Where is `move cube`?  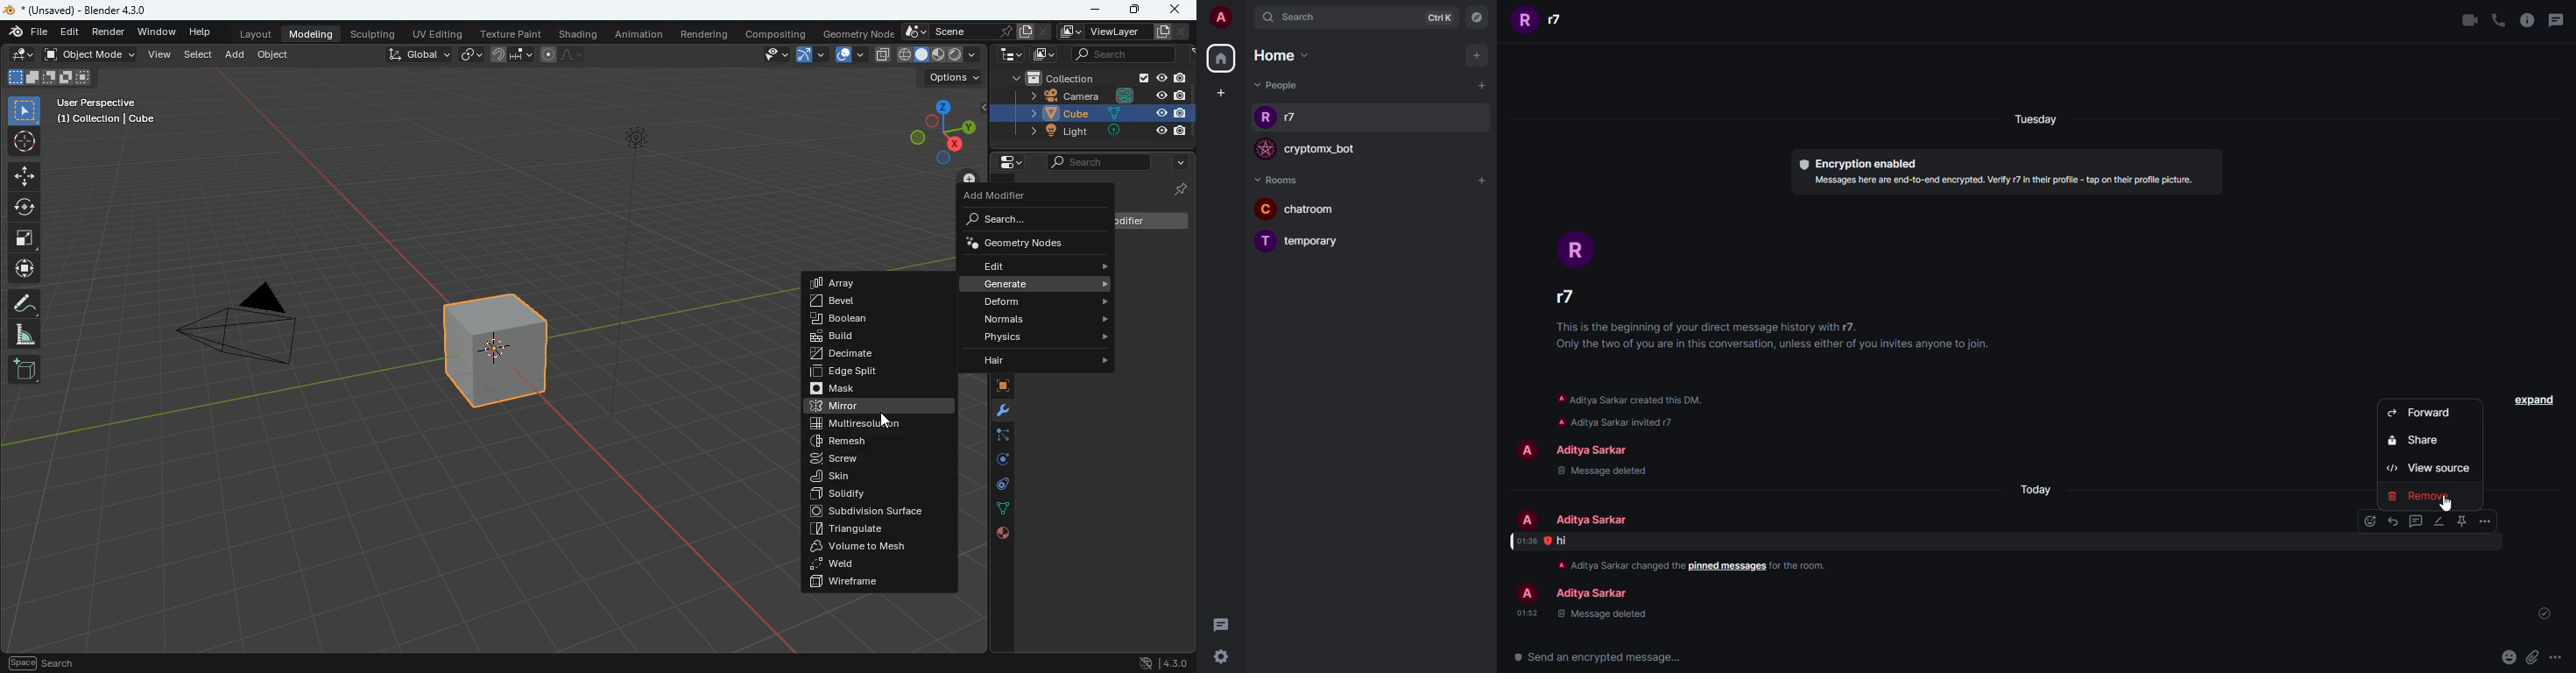 move cube is located at coordinates (25, 269).